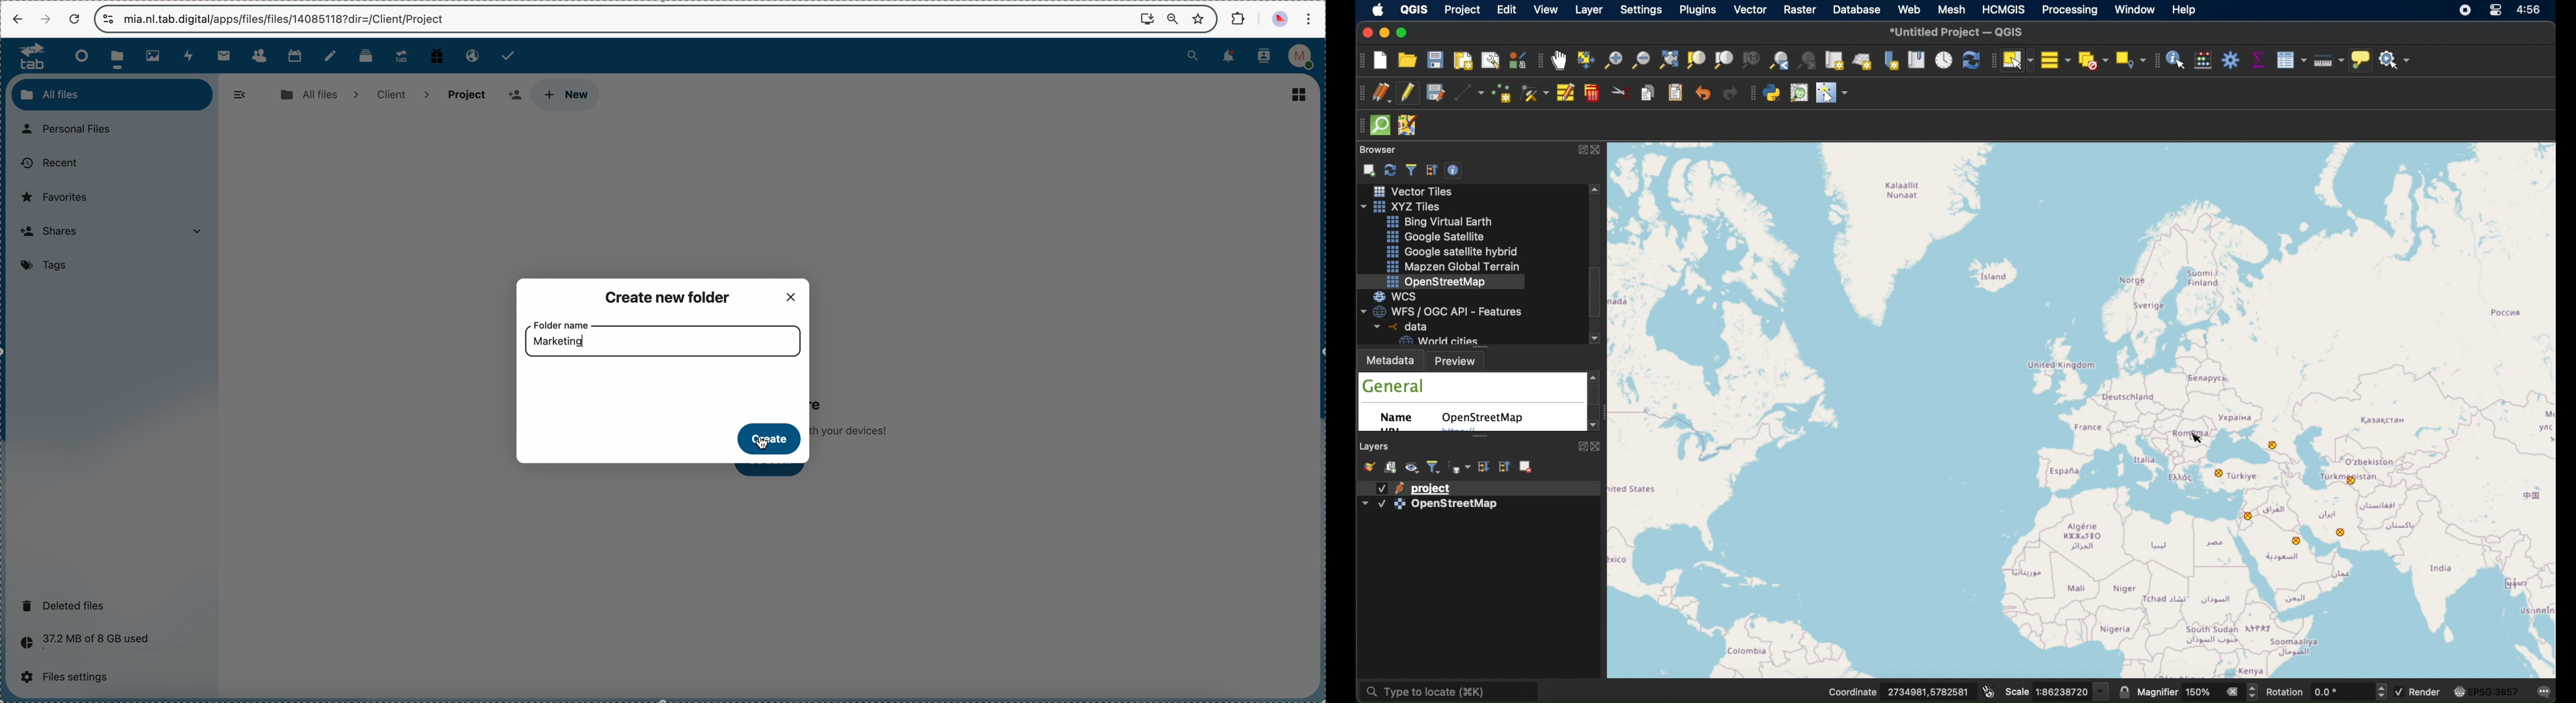 Image resolution: width=2576 pixels, height=728 pixels. Describe the element at coordinates (1776, 60) in the screenshot. I see `zoom last` at that location.